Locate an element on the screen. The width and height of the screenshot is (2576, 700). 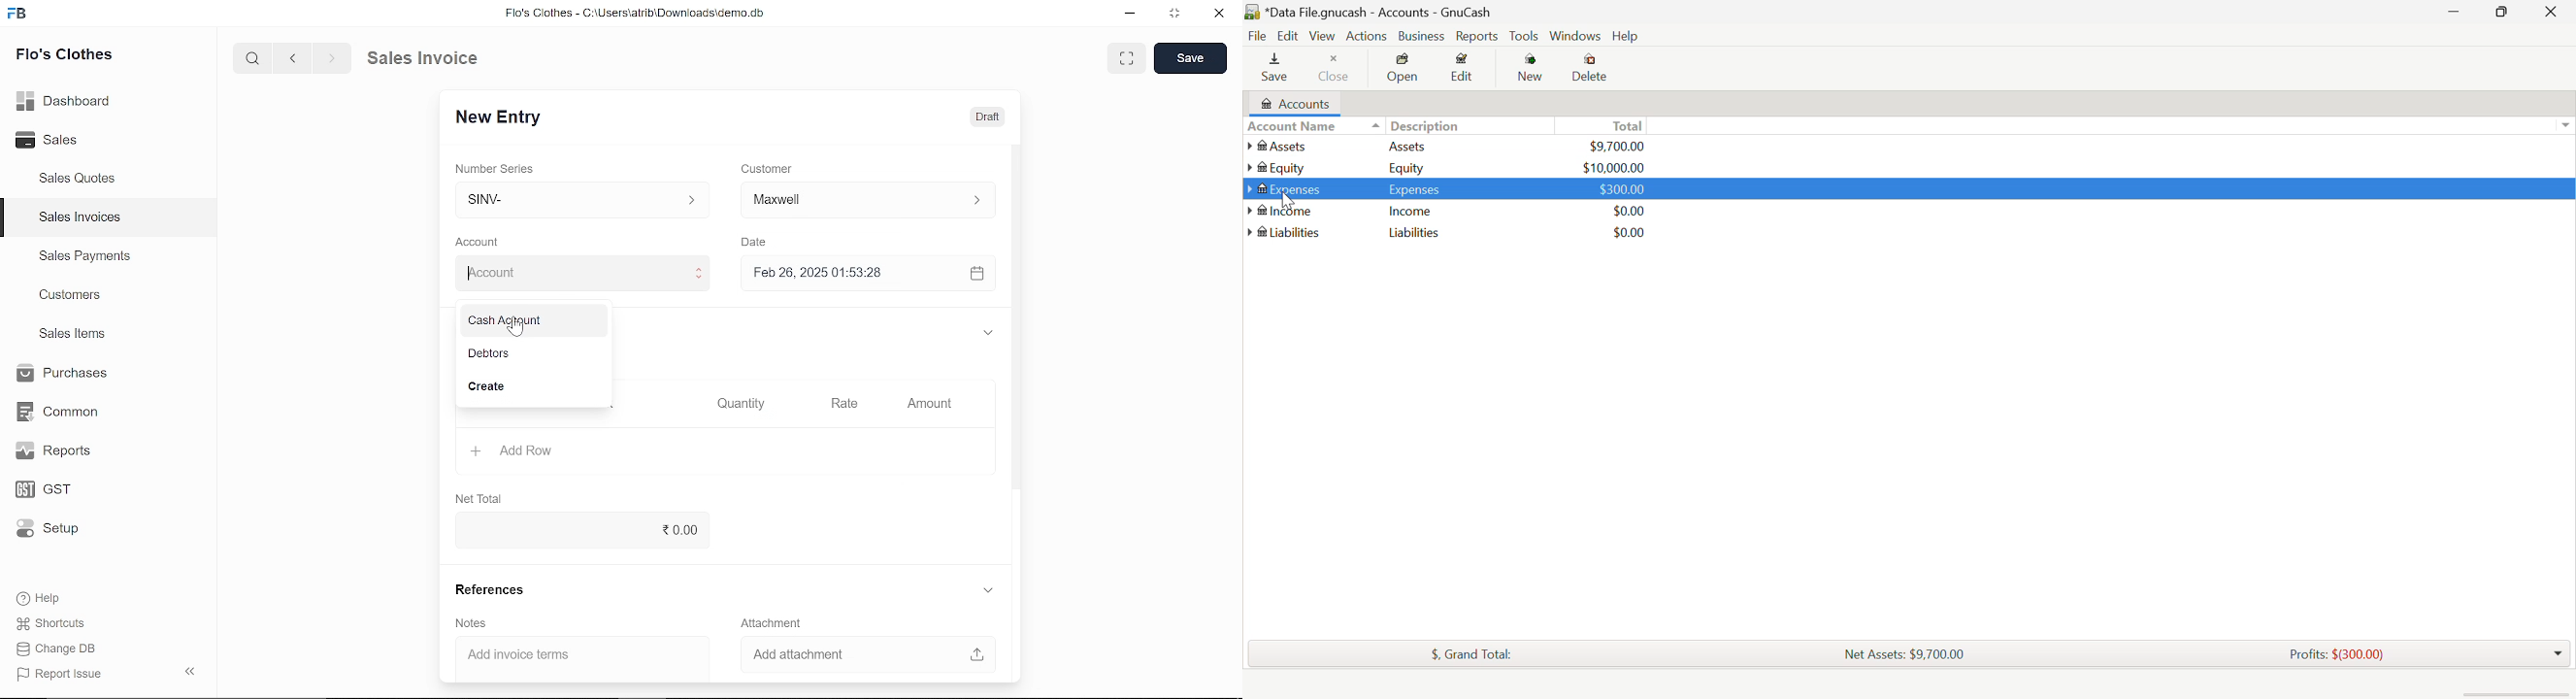
Notes is located at coordinates (469, 623).